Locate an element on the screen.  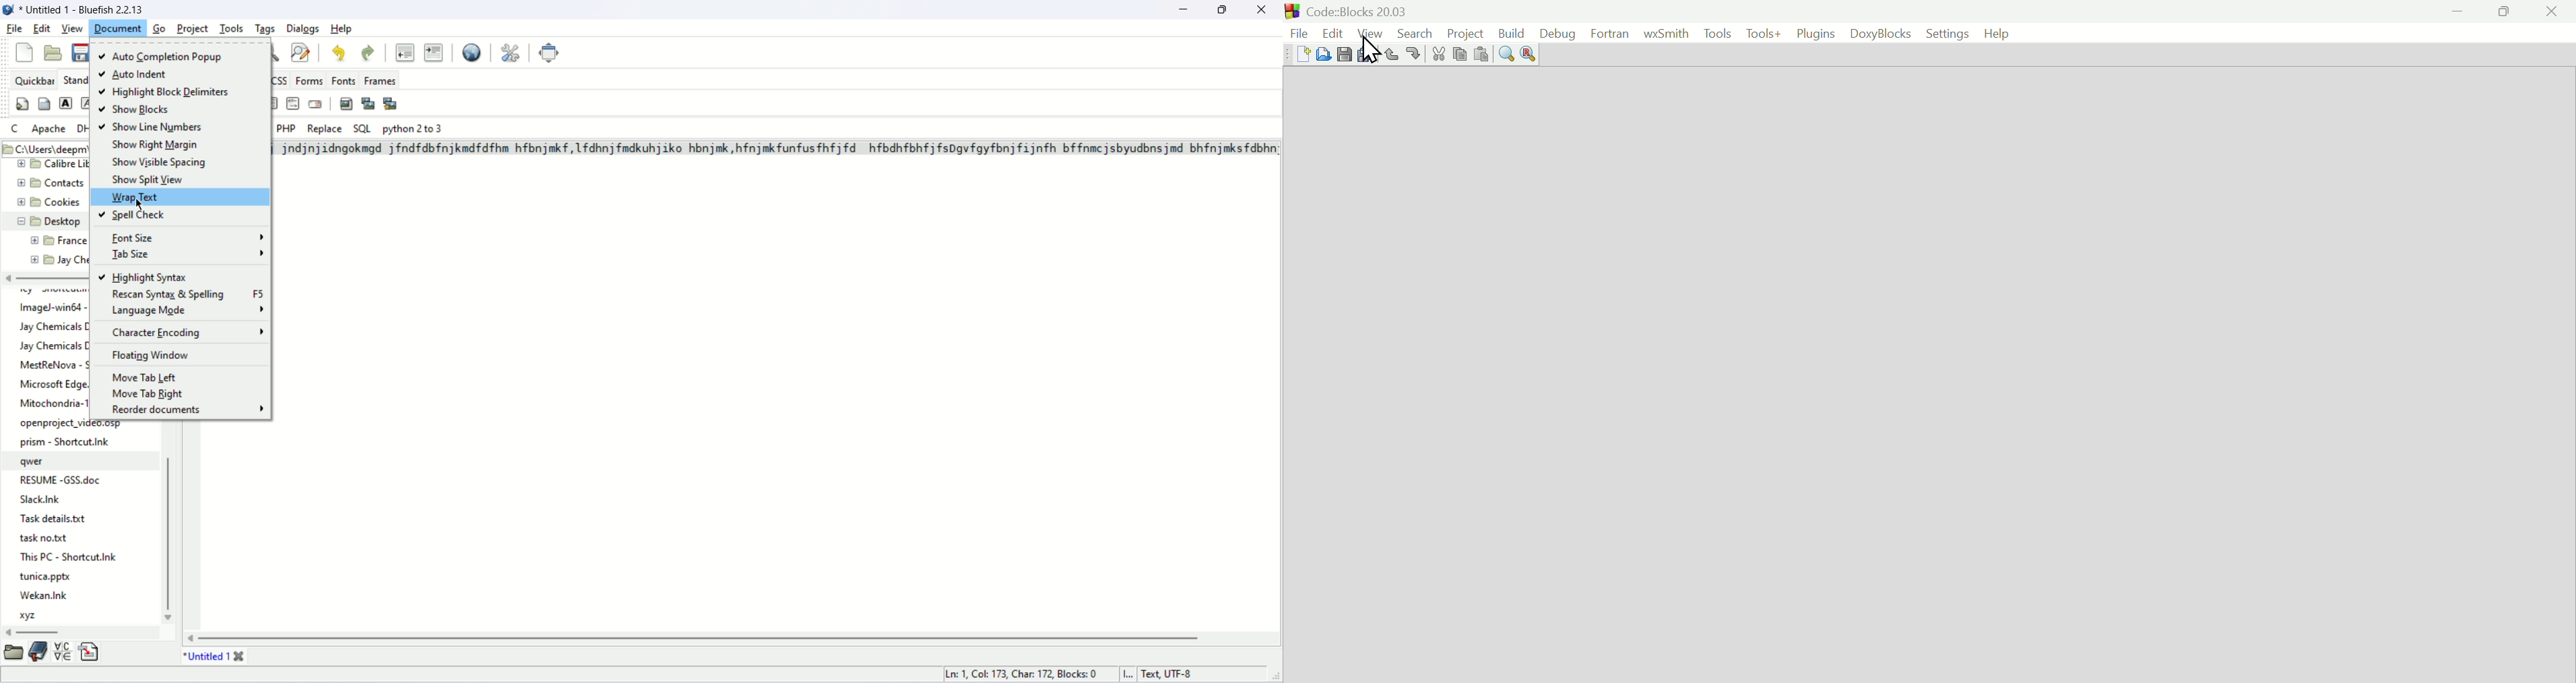
Paste is located at coordinates (1479, 55).